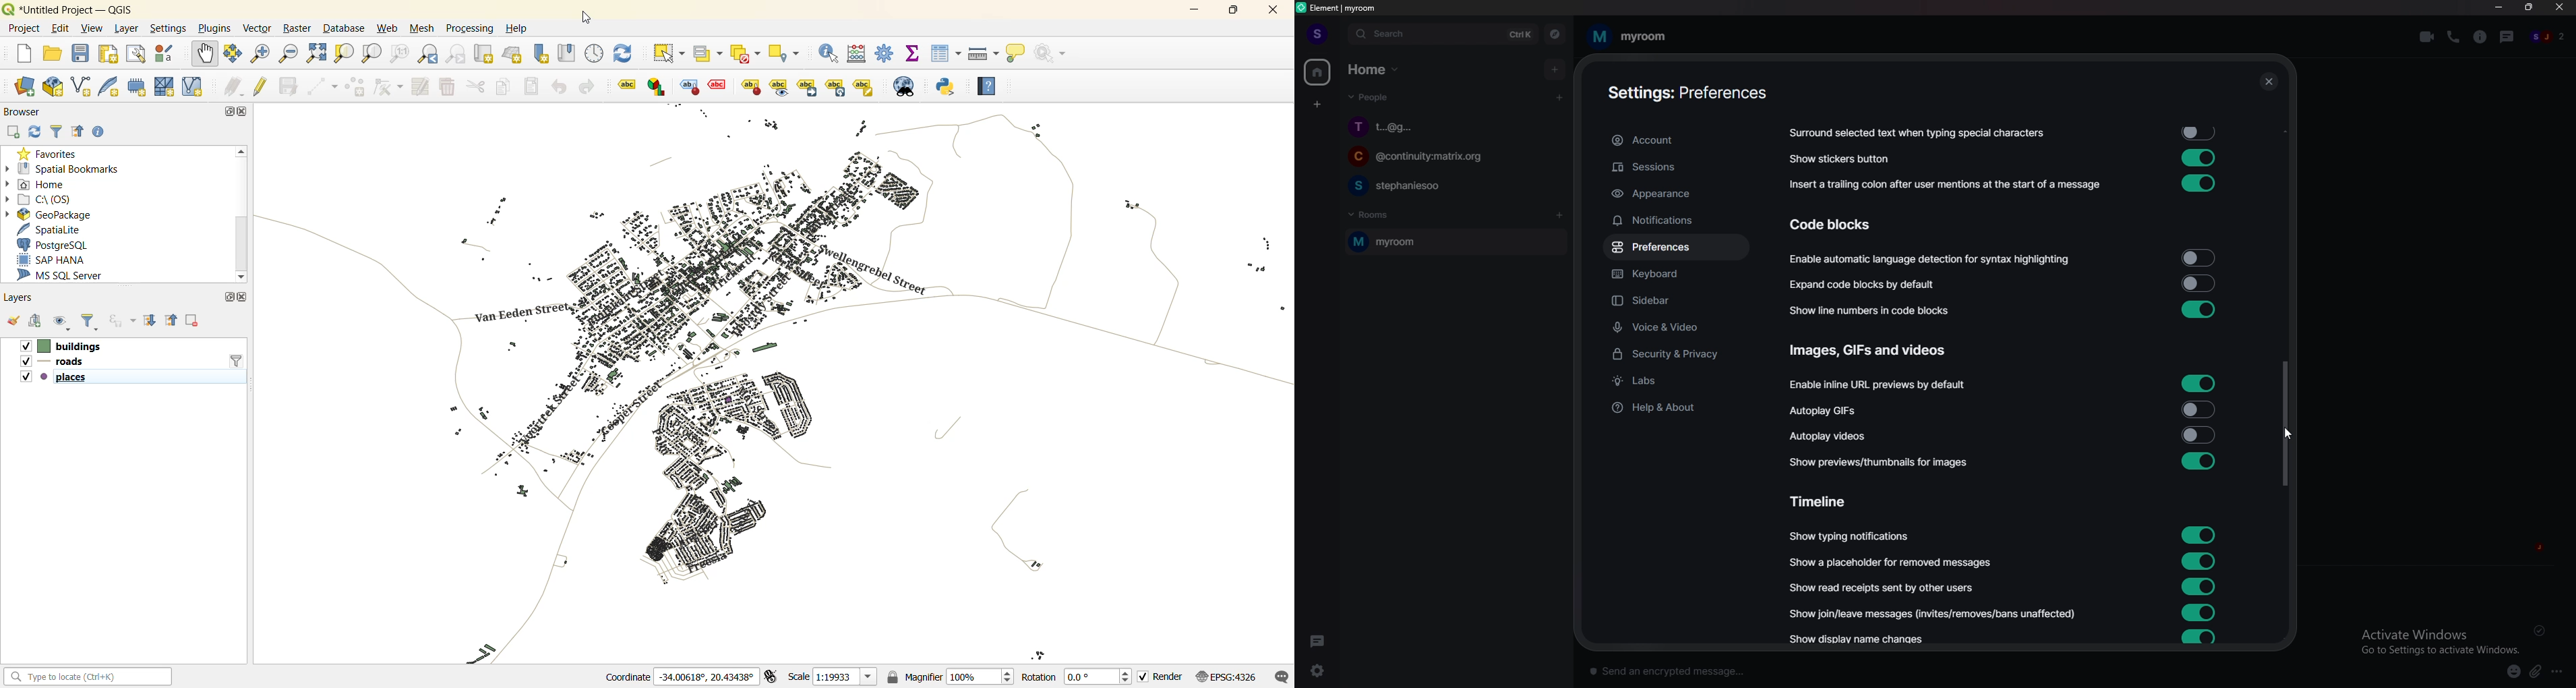  I want to click on layer, so click(125, 29).